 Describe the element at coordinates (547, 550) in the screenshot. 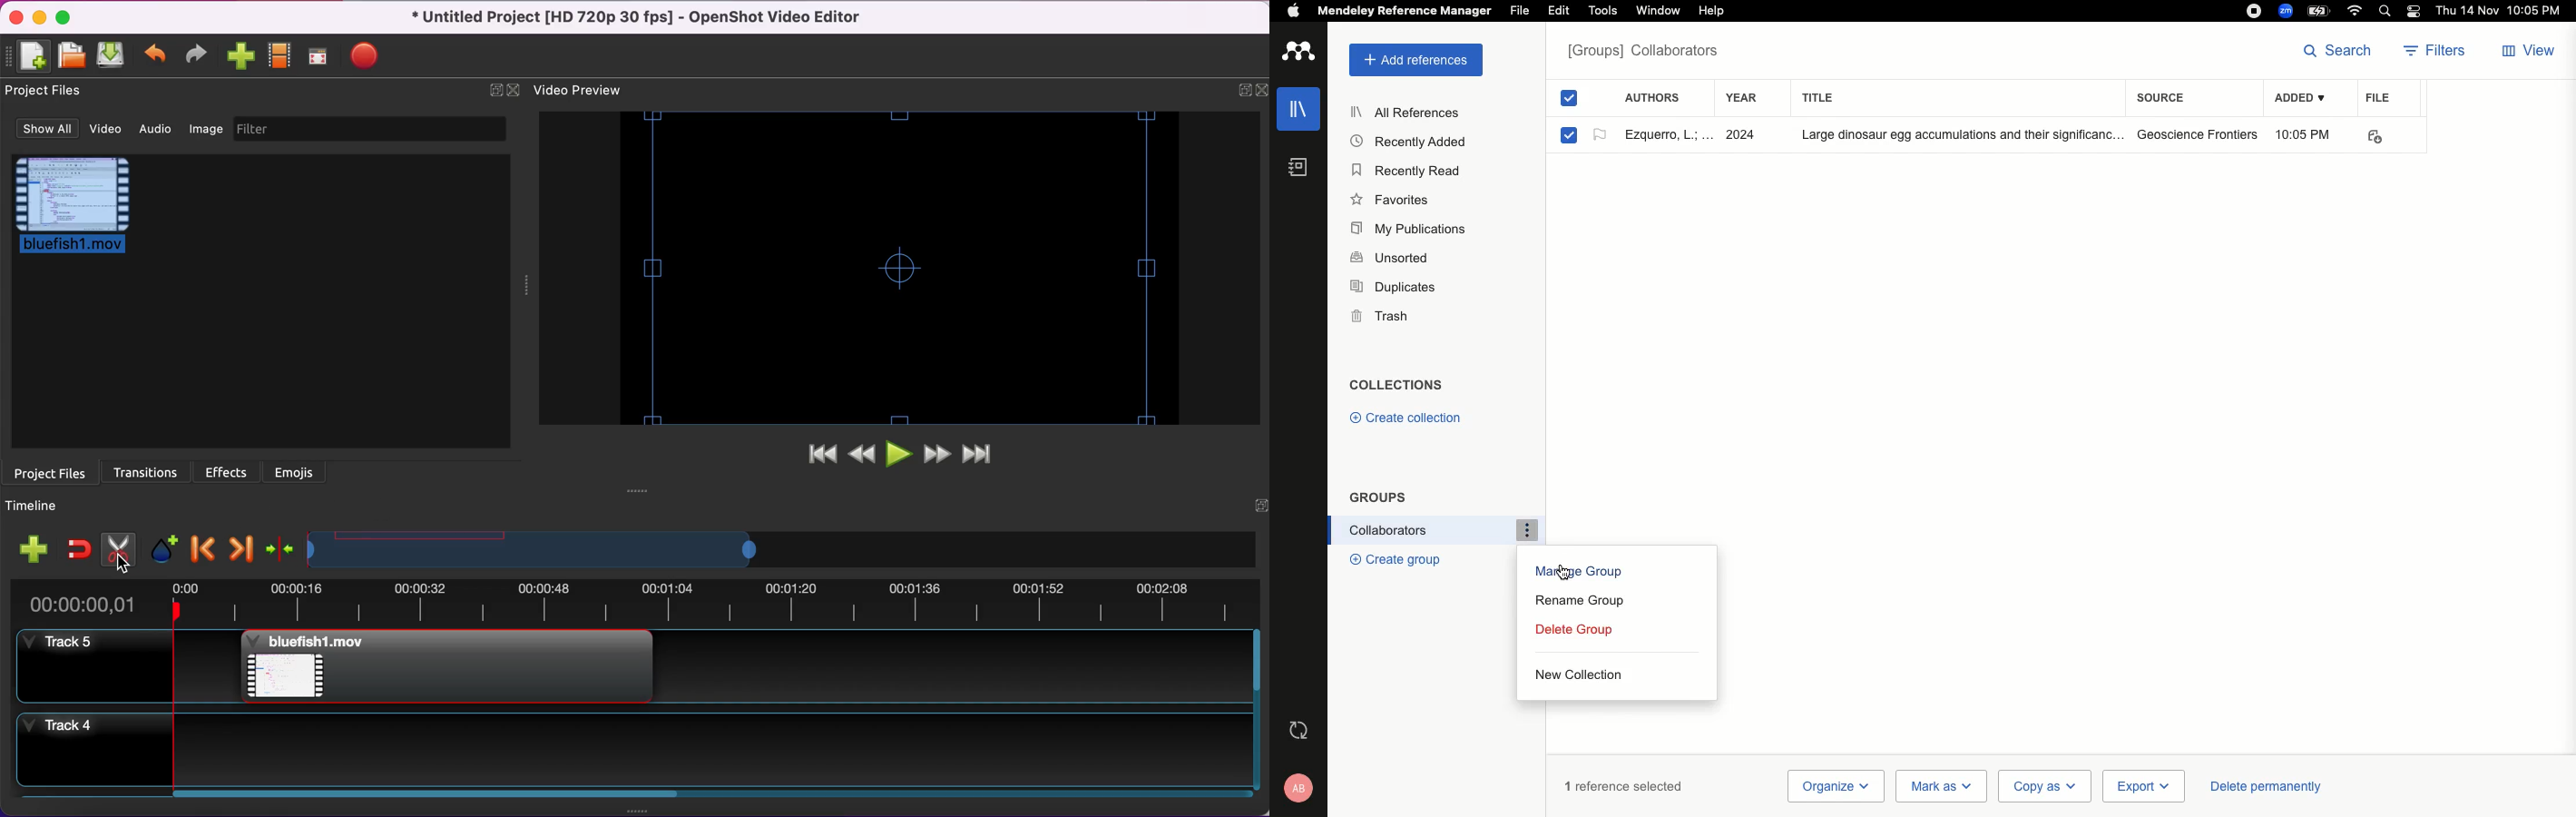

I see `timeline` at that location.